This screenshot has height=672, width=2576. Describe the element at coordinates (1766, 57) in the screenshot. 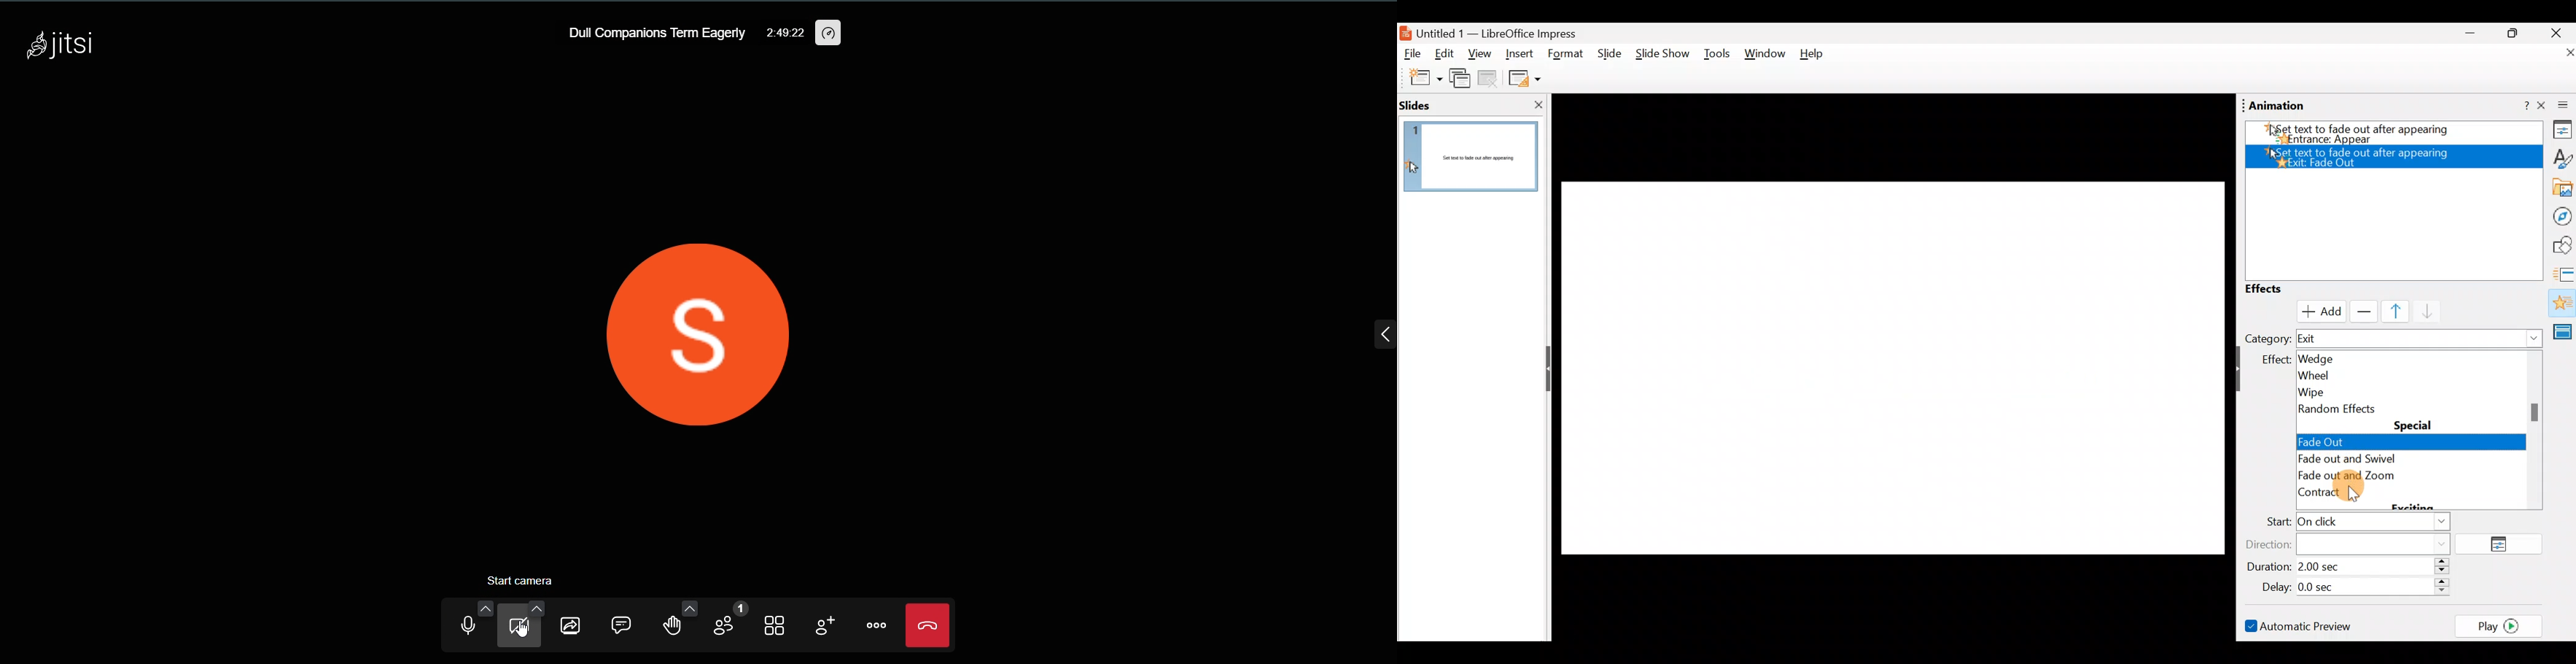

I see `Window` at that location.